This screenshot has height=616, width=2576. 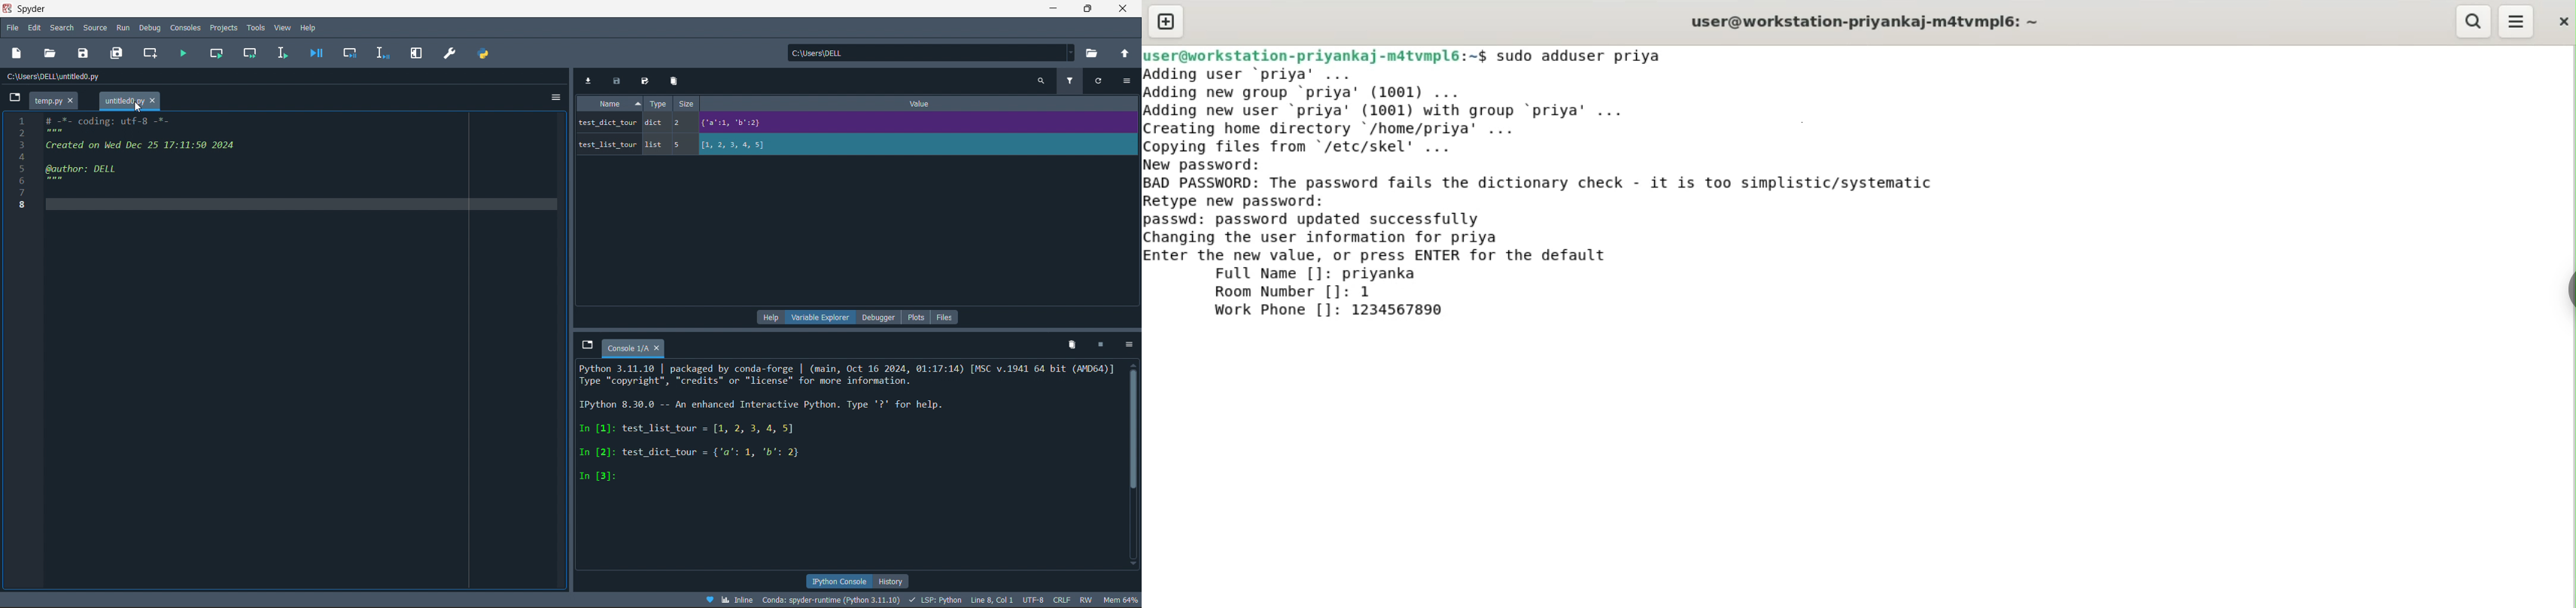 I want to click on run cell and move, so click(x=251, y=52).